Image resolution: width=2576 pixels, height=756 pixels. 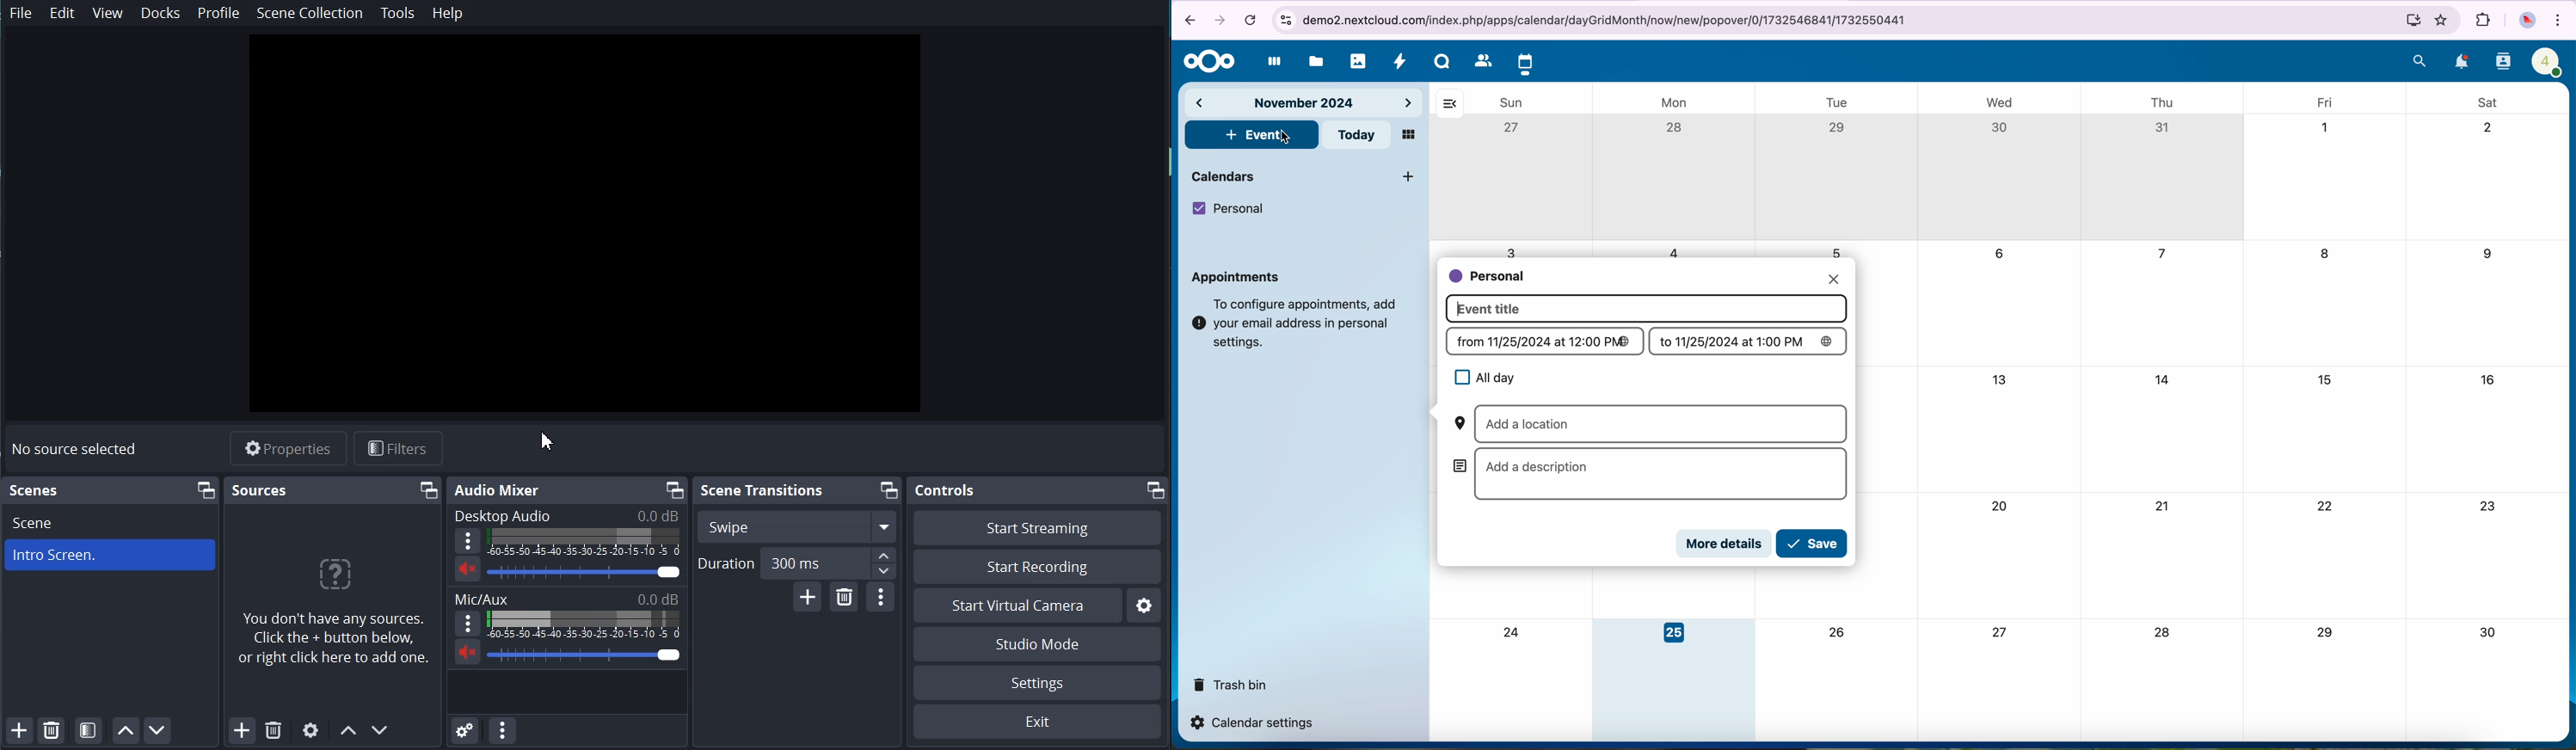 What do you see at coordinates (77, 450) in the screenshot?
I see `Text` at bounding box center [77, 450].